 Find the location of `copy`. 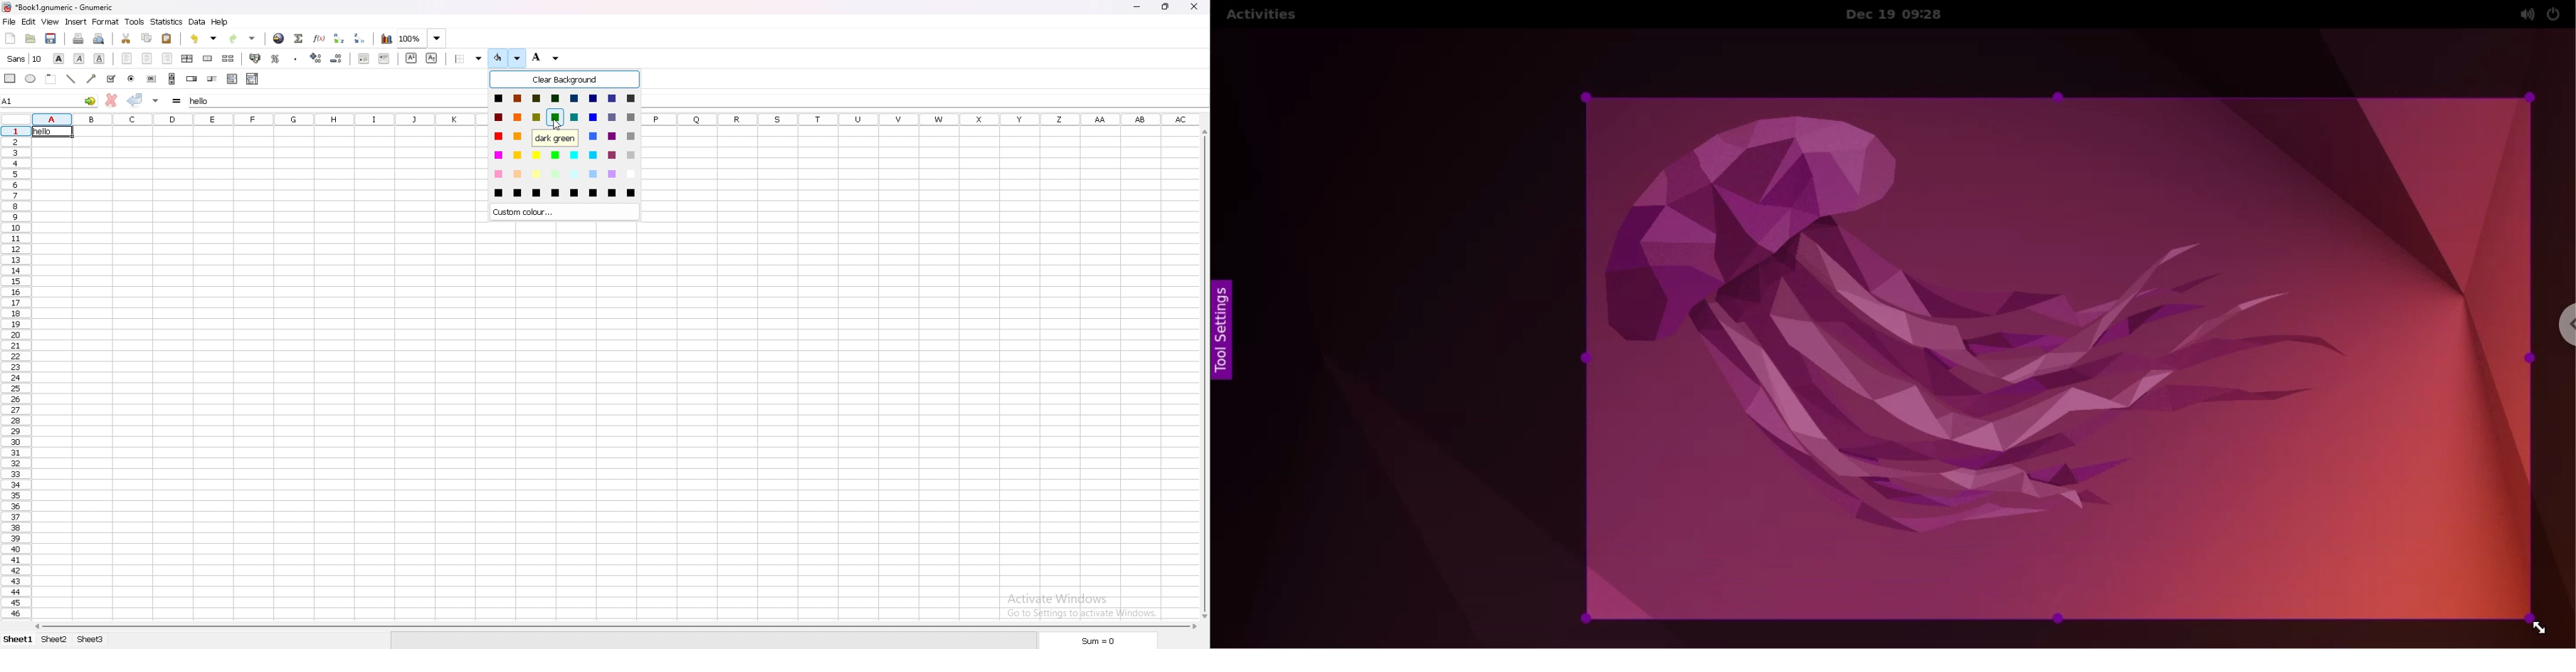

copy is located at coordinates (147, 37).